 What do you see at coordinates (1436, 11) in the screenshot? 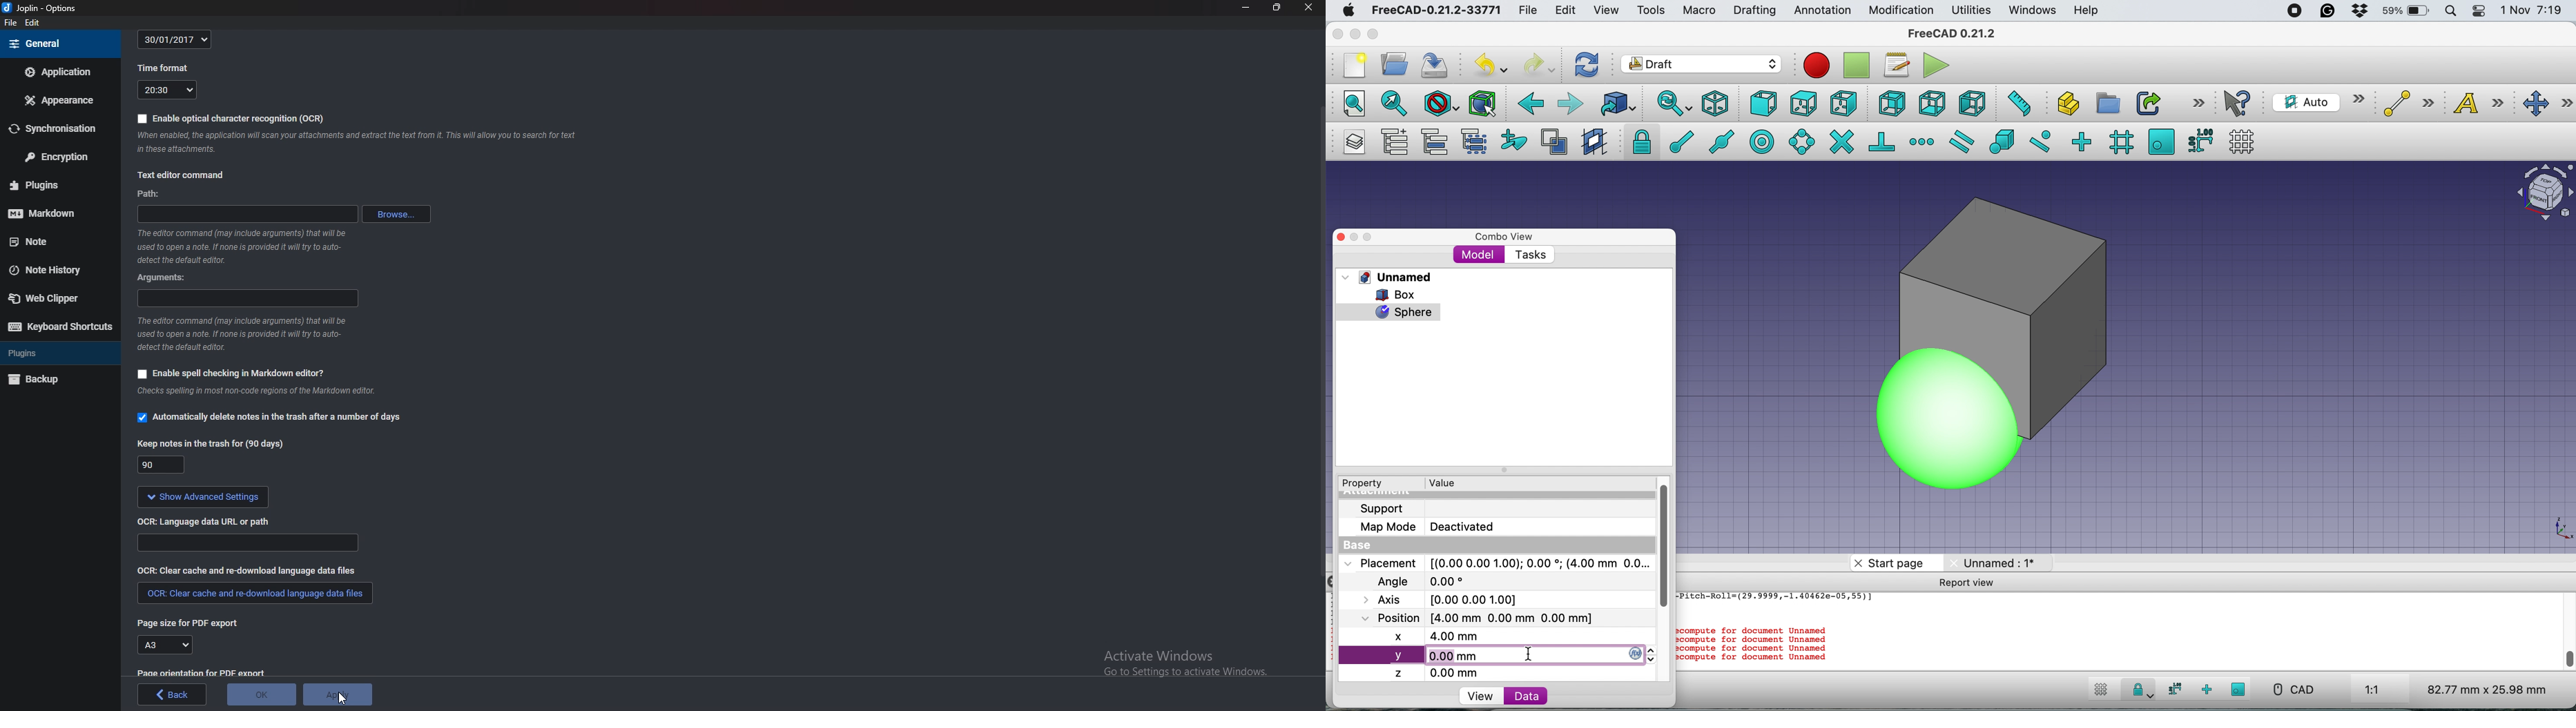
I see `freecad` at bounding box center [1436, 11].